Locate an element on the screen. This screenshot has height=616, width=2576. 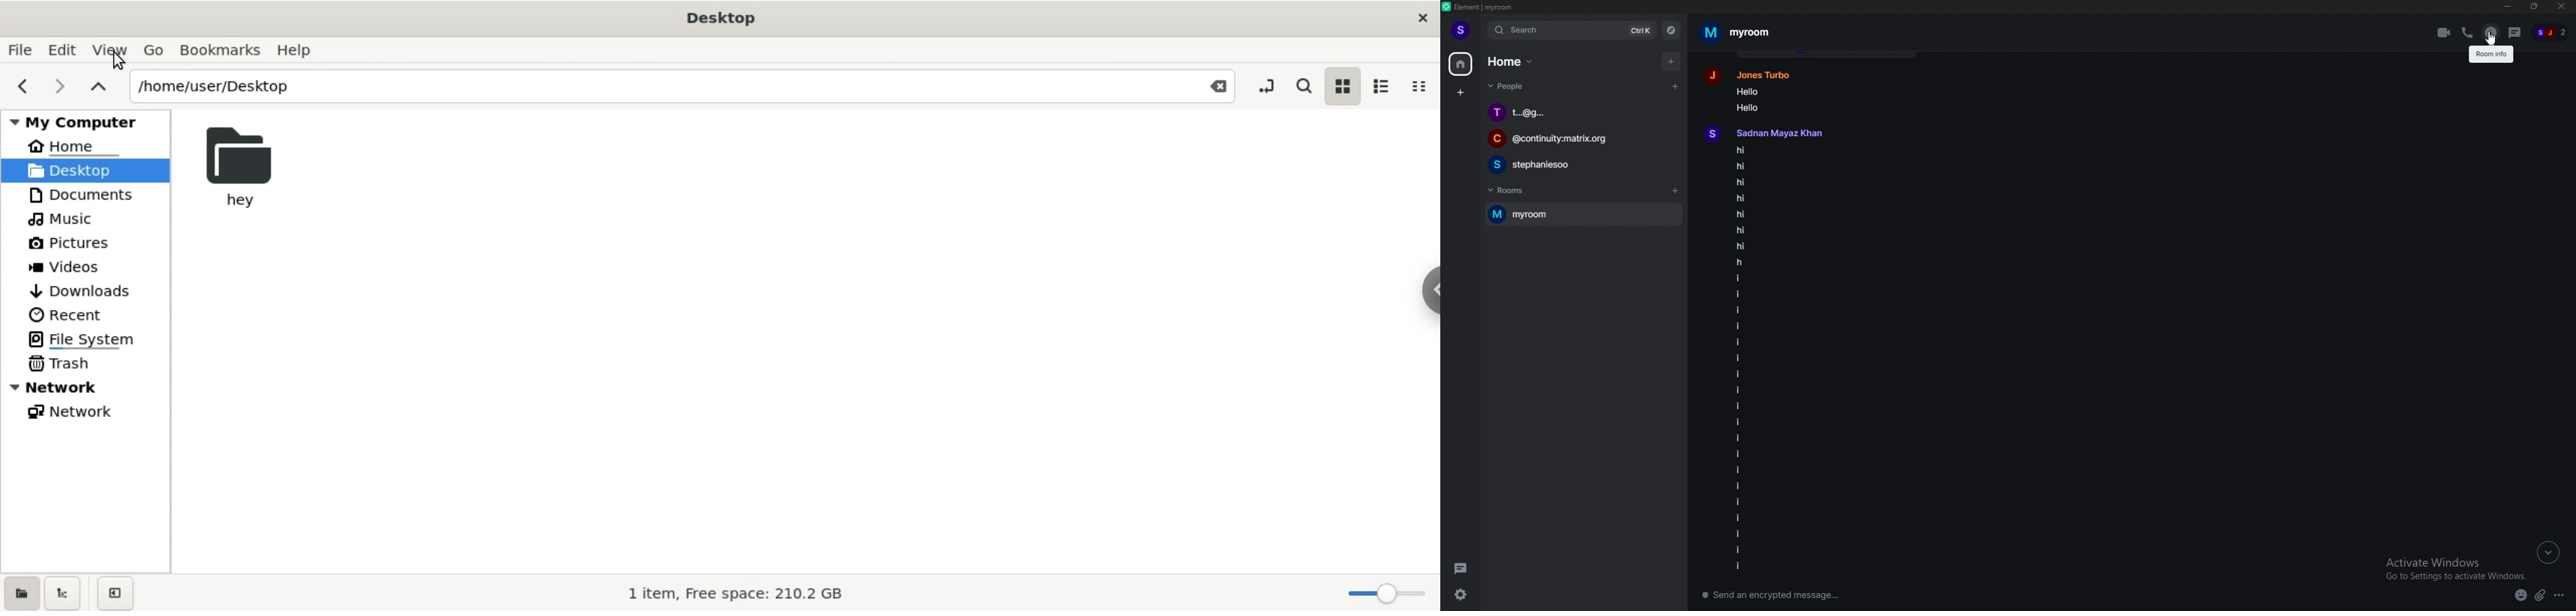
home is located at coordinates (1513, 62).